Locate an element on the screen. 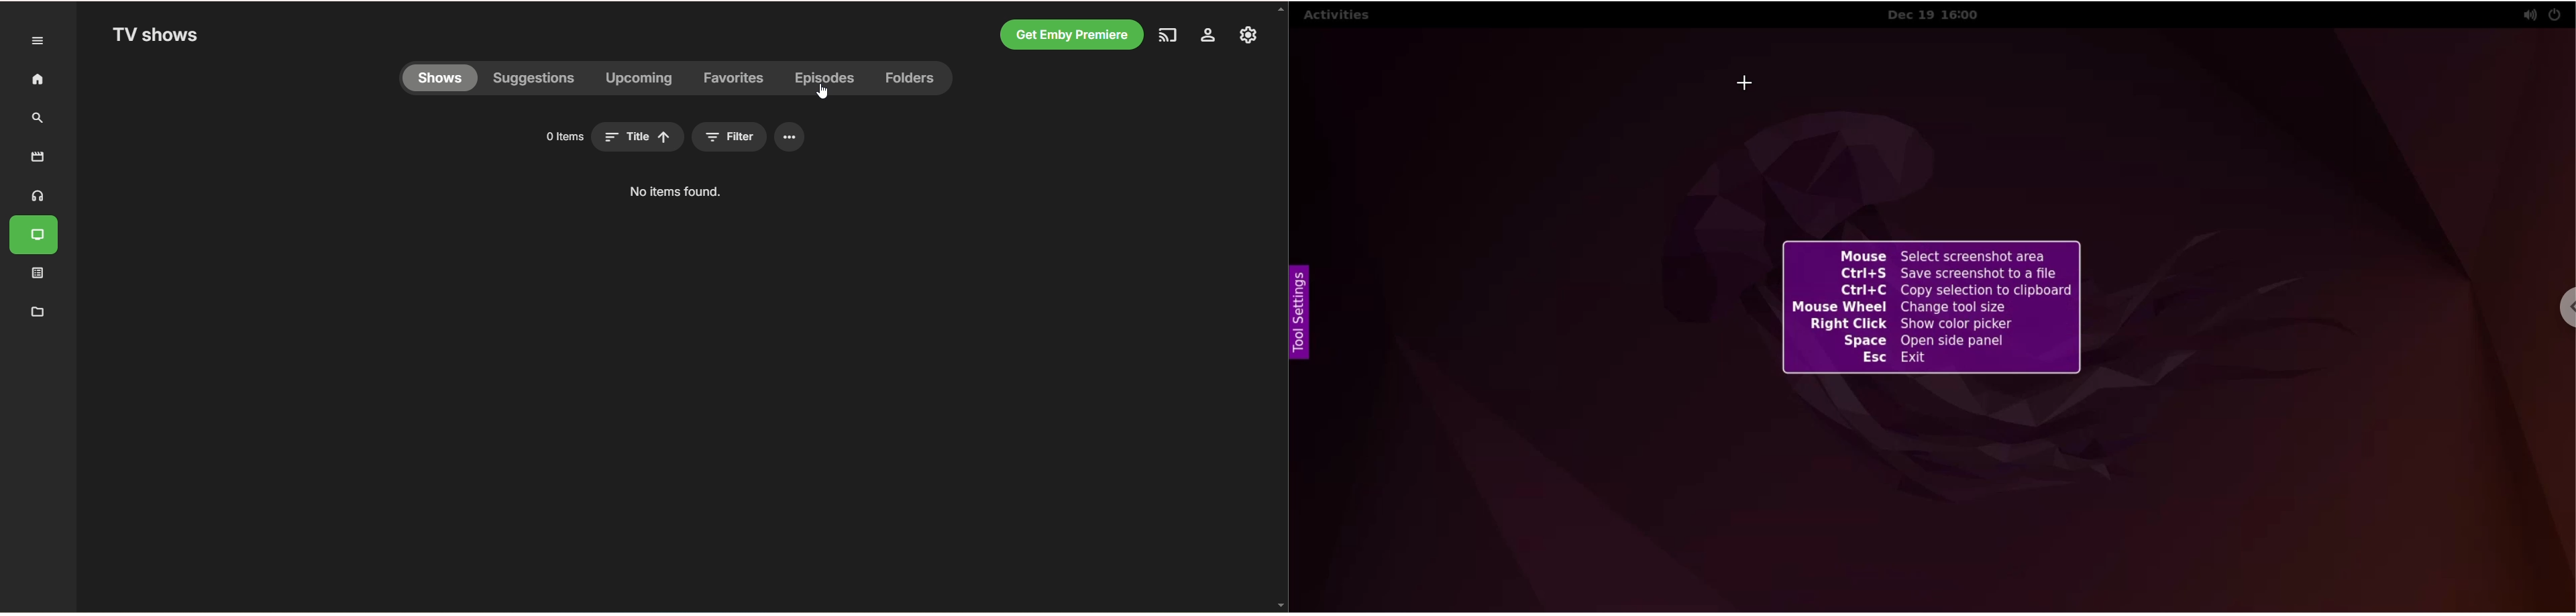  favorites is located at coordinates (736, 78).